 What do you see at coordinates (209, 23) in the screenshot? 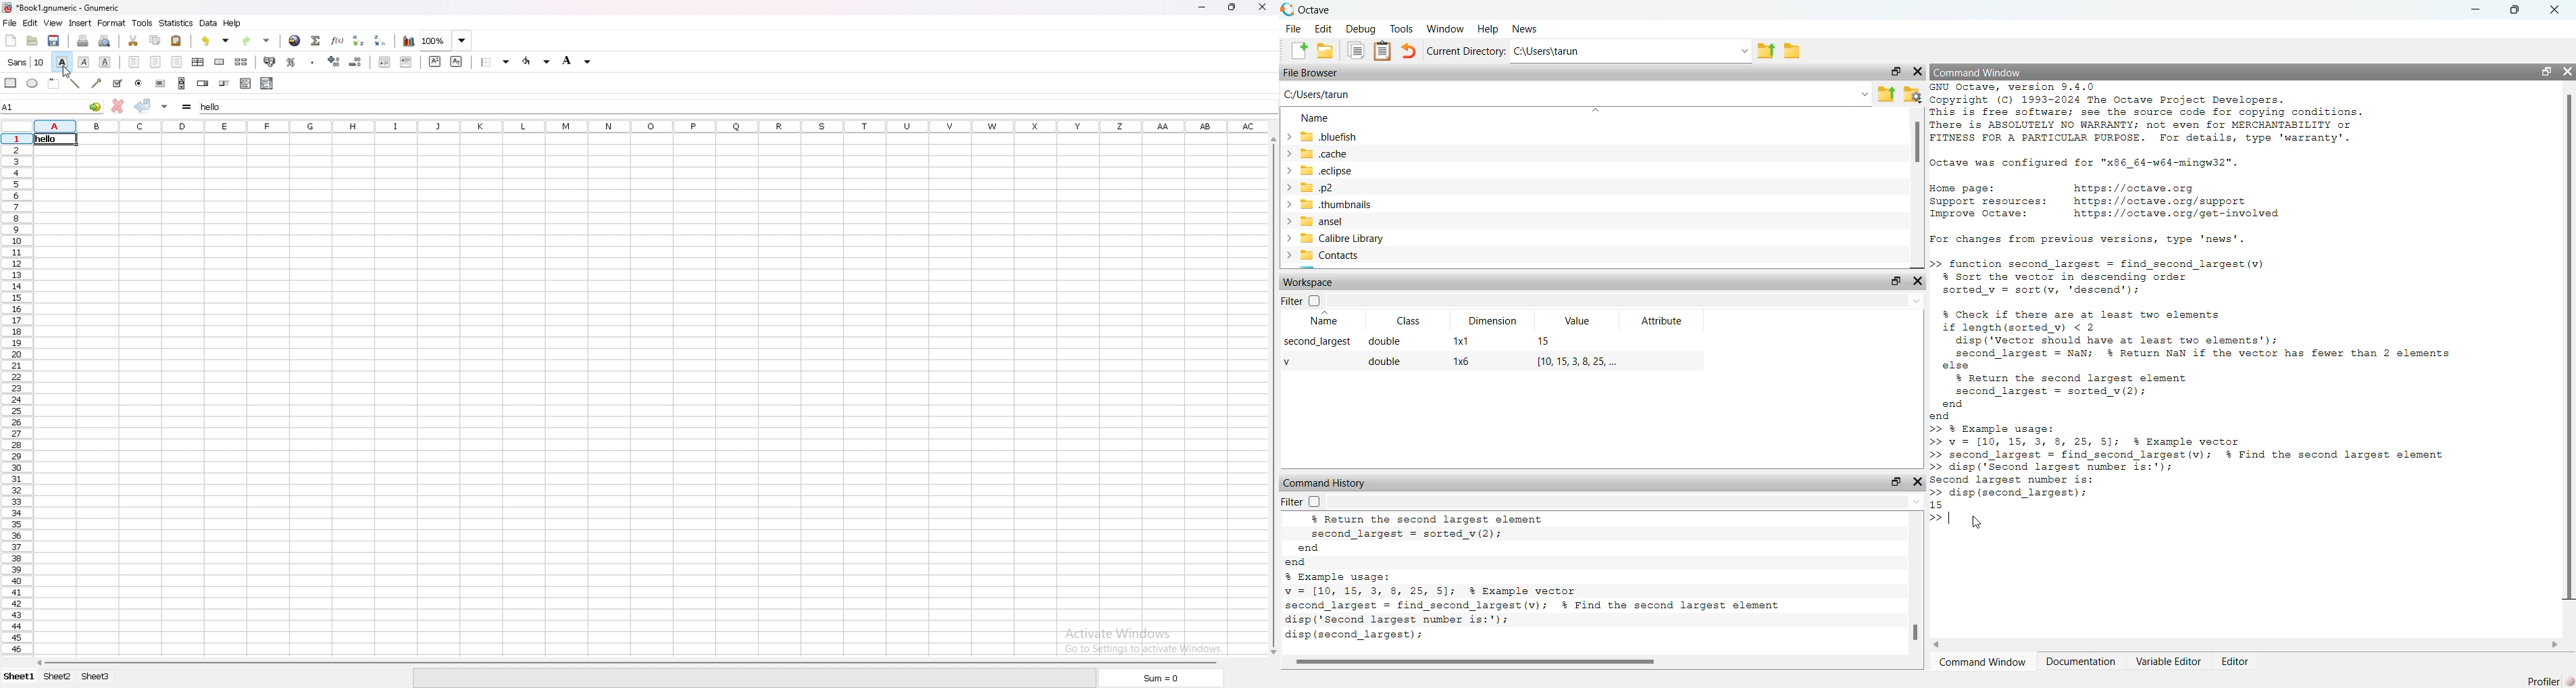
I see `data` at bounding box center [209, 23].